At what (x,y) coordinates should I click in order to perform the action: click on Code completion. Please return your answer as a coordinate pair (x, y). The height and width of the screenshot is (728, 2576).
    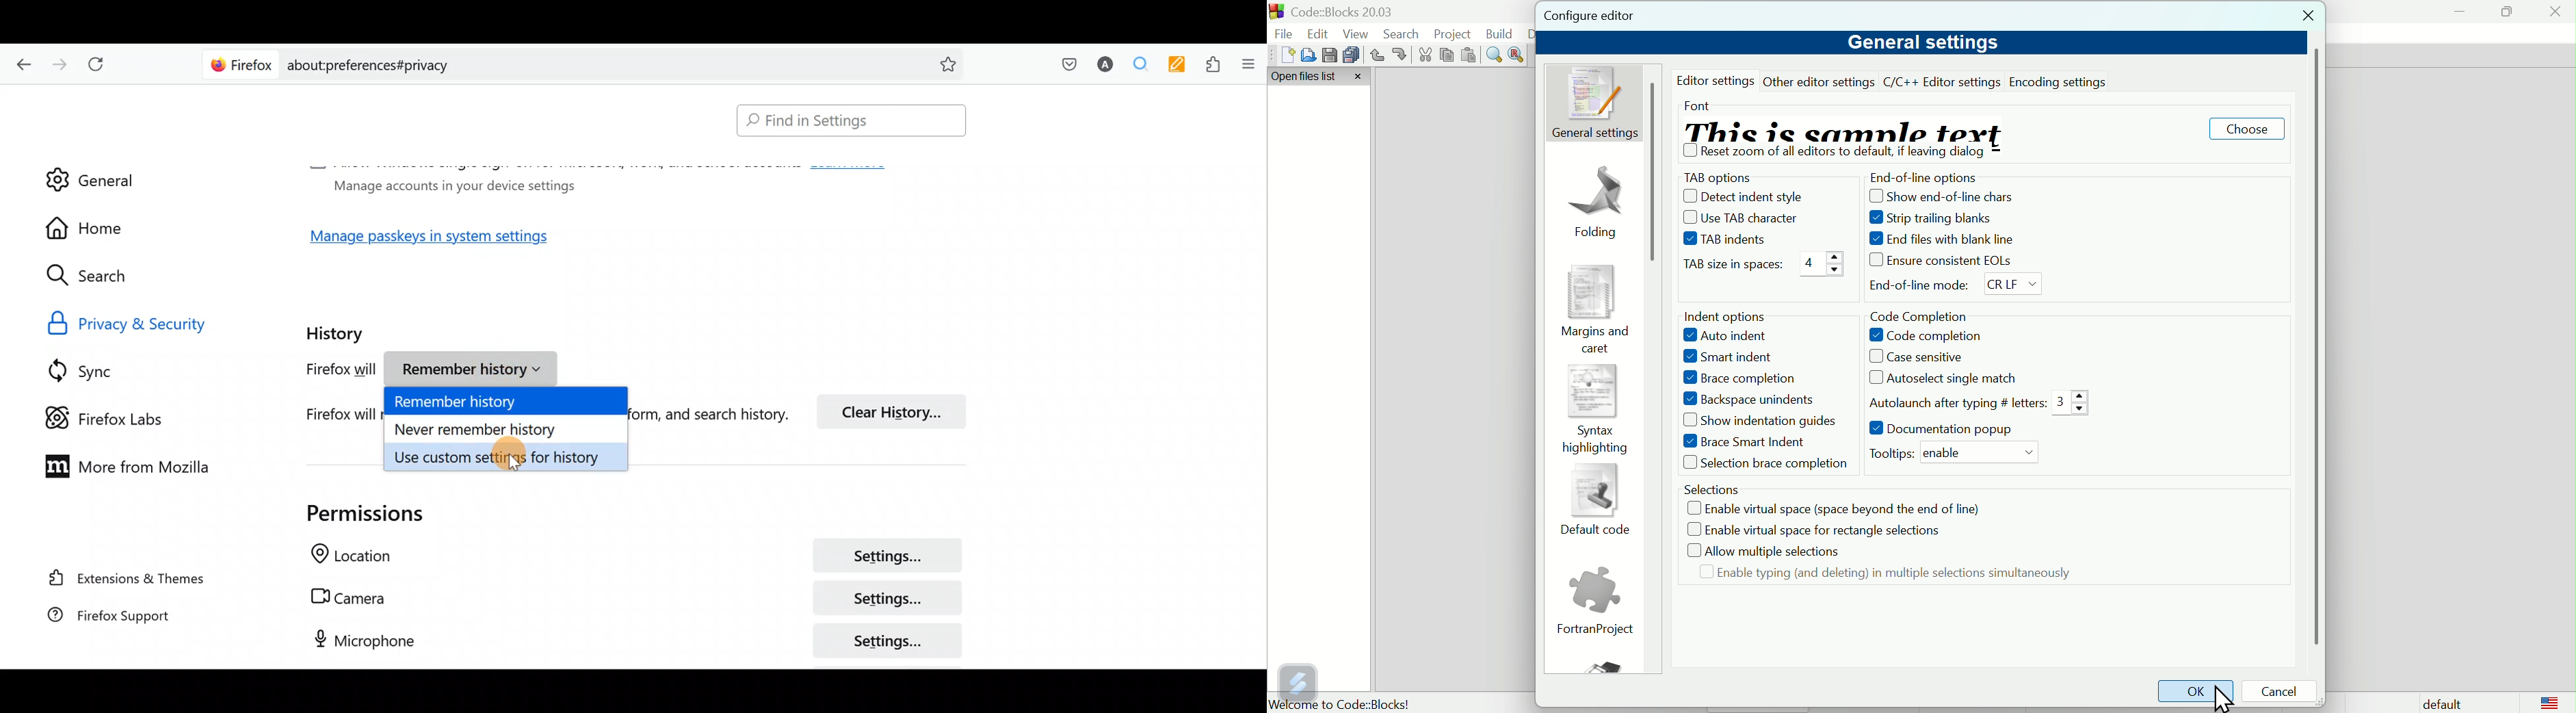
    Looking at the image, I should click on (1920, 315).